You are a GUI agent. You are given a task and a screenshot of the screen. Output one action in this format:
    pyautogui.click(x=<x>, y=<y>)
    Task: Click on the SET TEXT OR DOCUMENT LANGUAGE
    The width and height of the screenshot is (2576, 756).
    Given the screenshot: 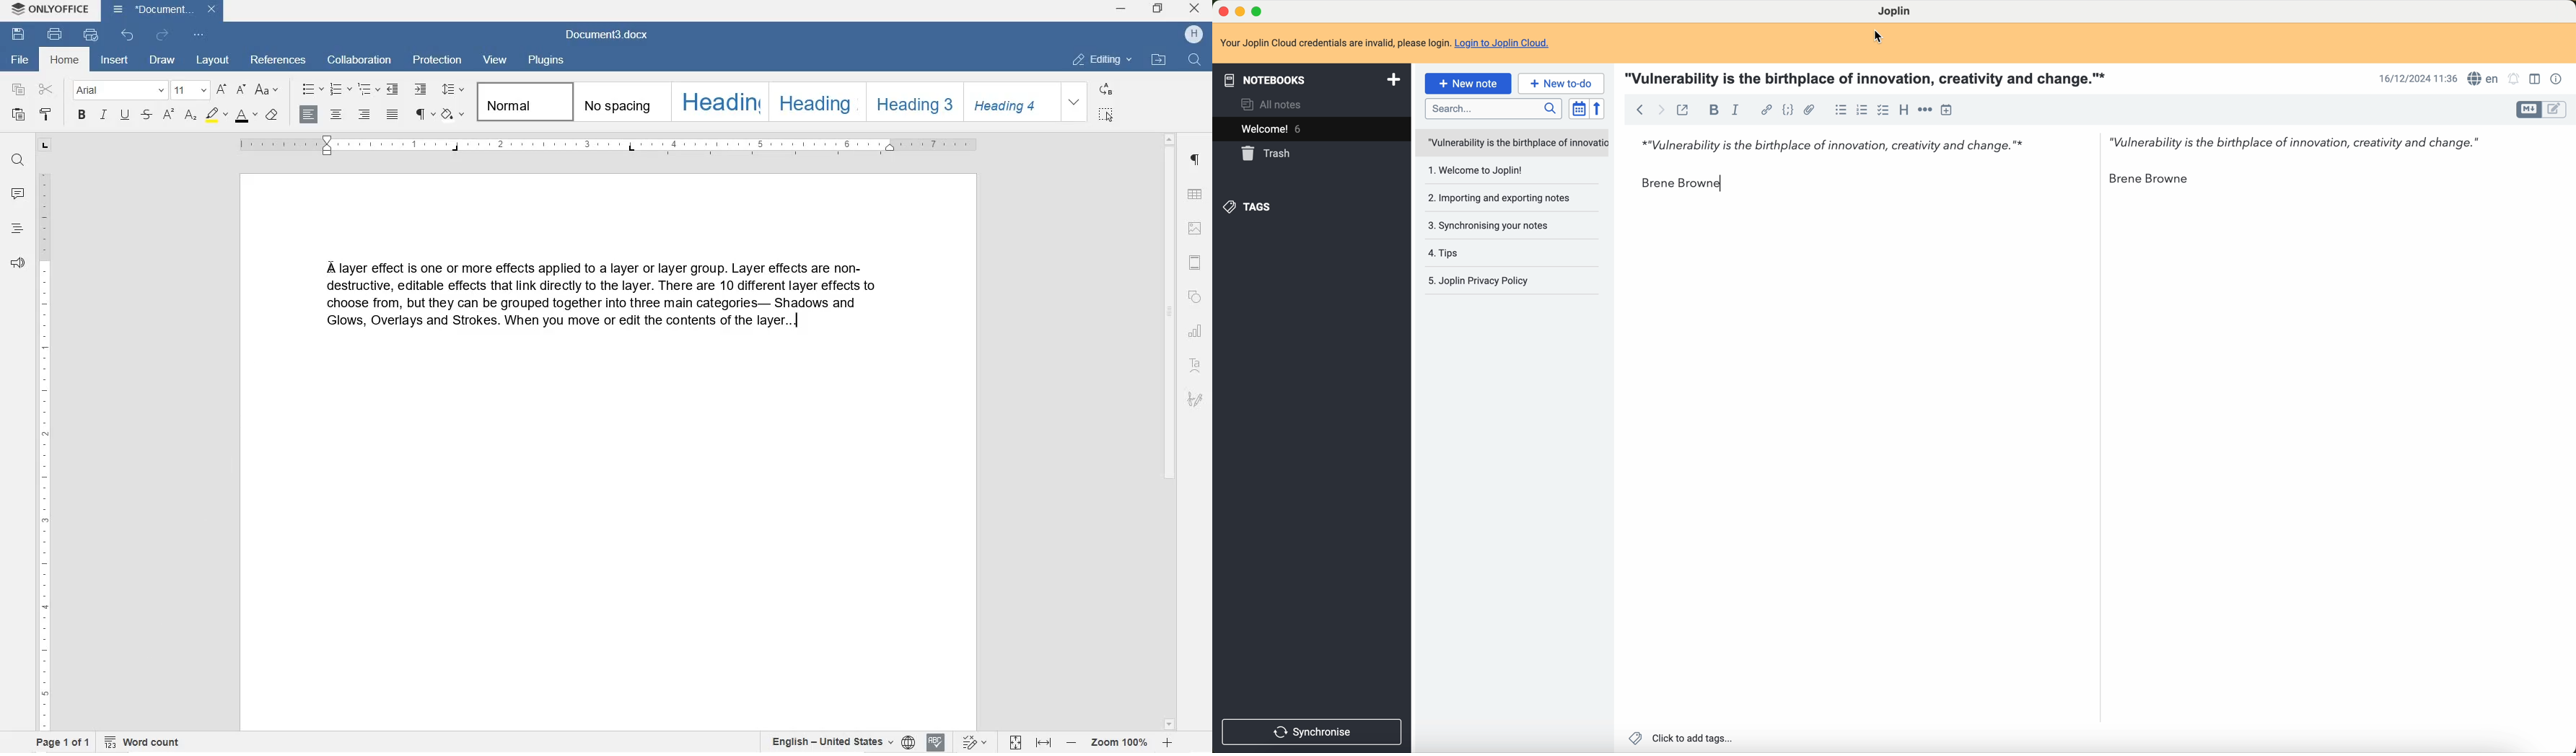 What is the action you would take?
    pyautogui.click(x=841, y=743)
    